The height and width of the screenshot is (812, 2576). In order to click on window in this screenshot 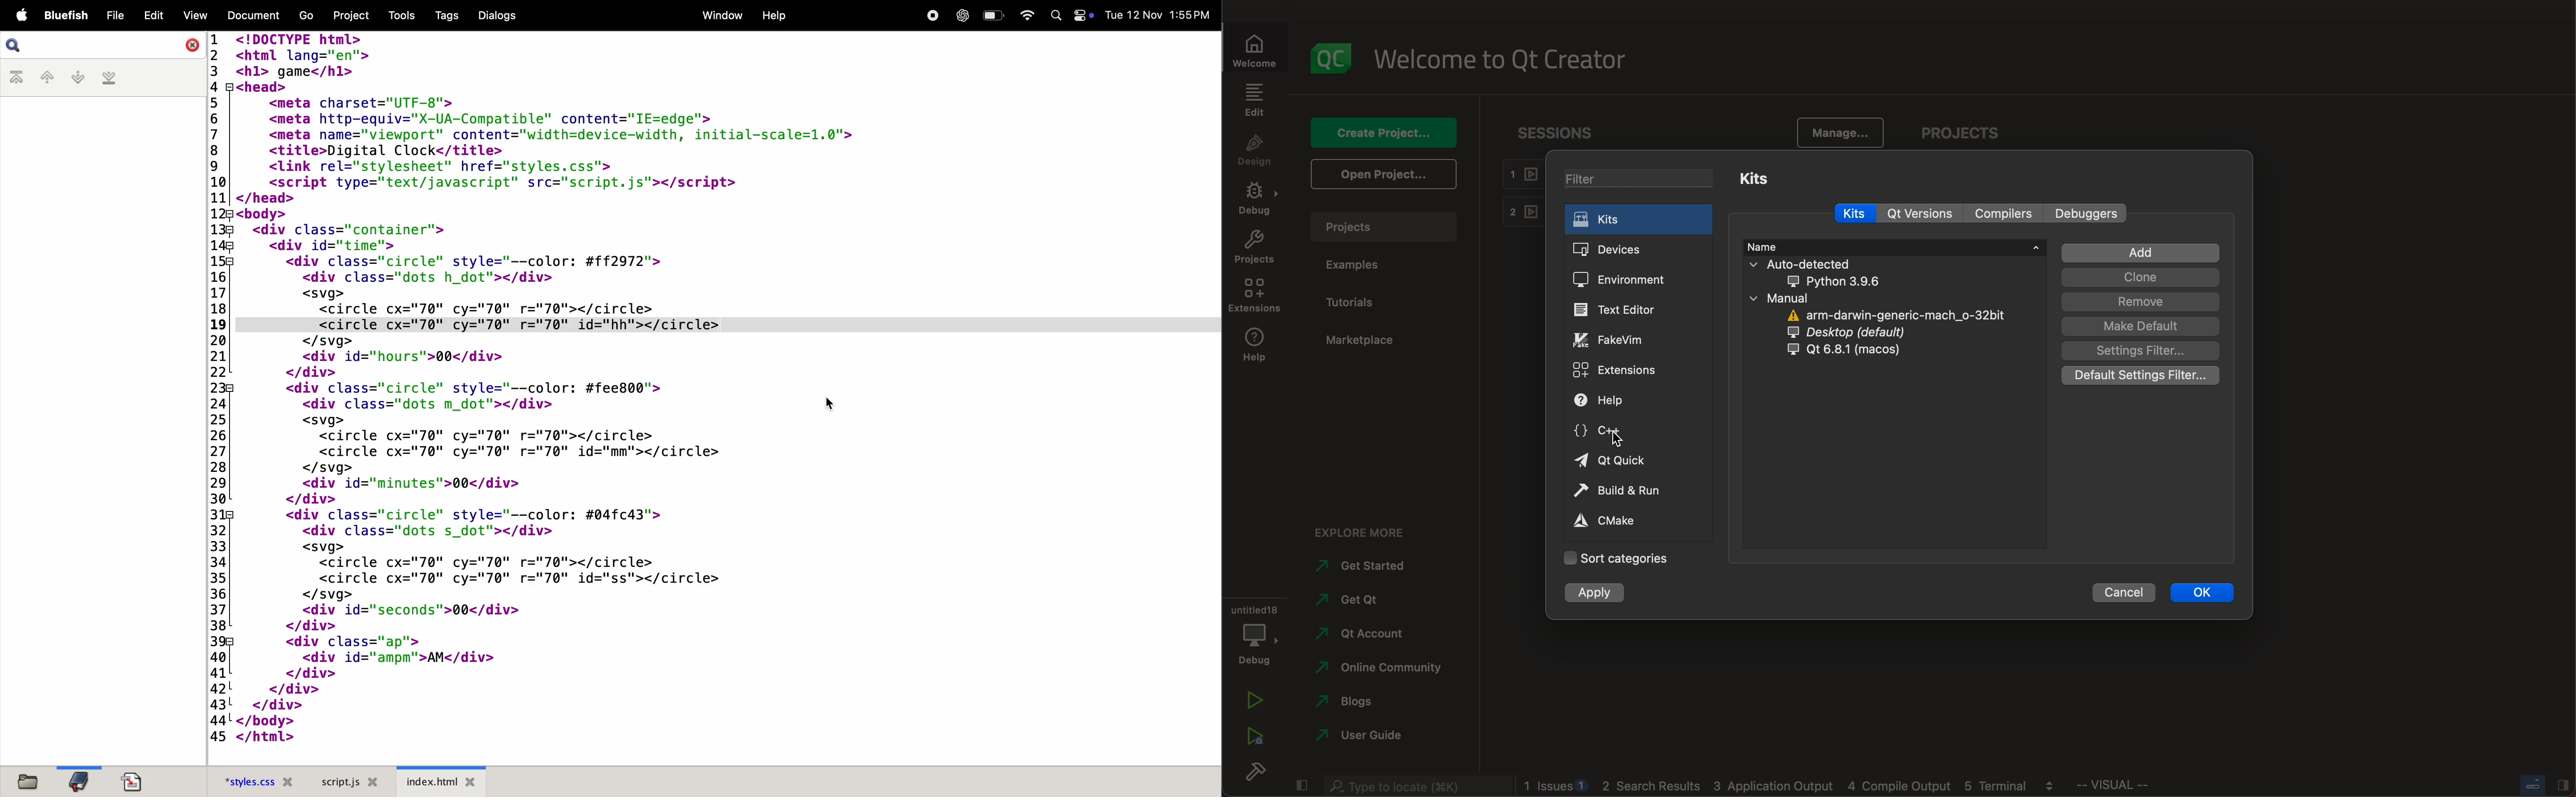, I will do `click(719, 15)`.